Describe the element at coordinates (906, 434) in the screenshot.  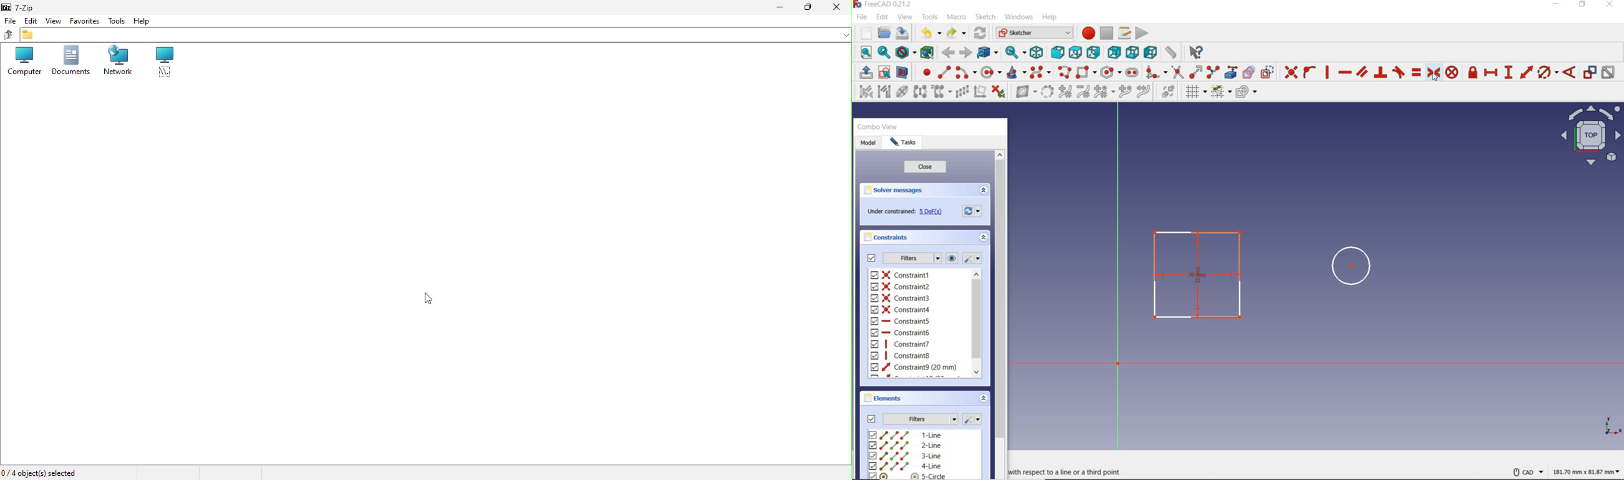
I see `1-line` at that location.